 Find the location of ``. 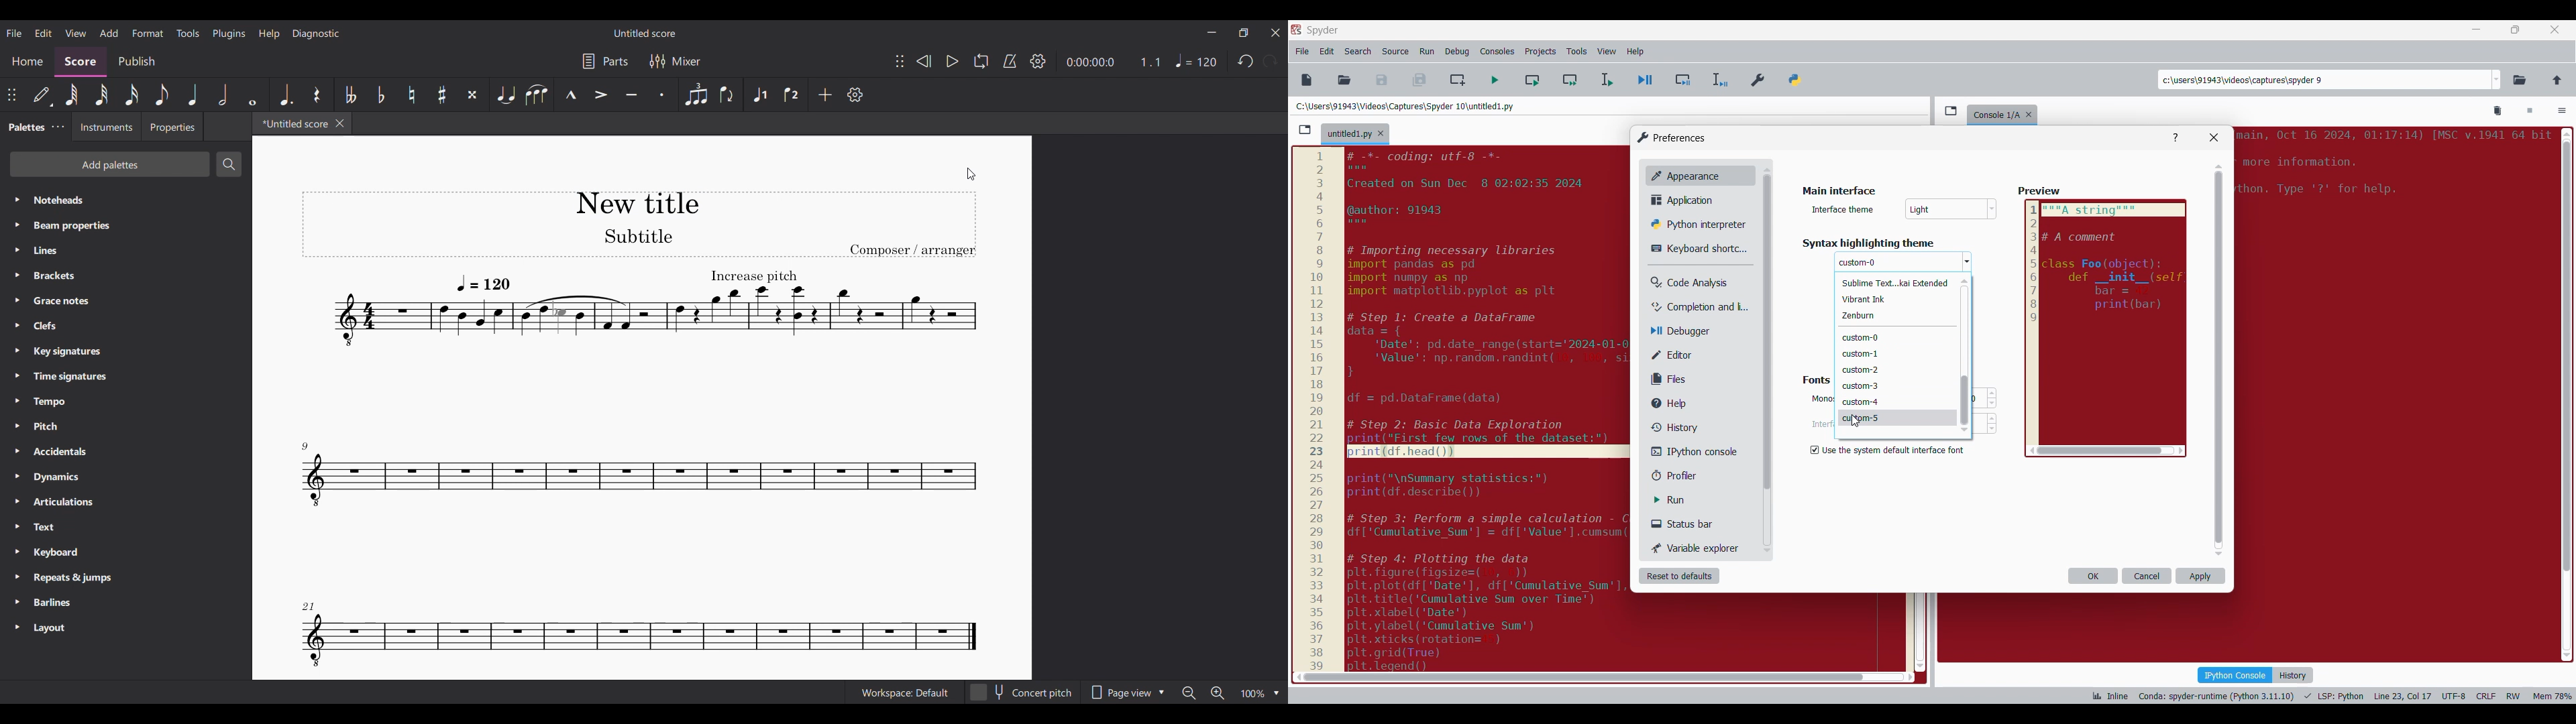

 is located at coordinates (1855, 263).